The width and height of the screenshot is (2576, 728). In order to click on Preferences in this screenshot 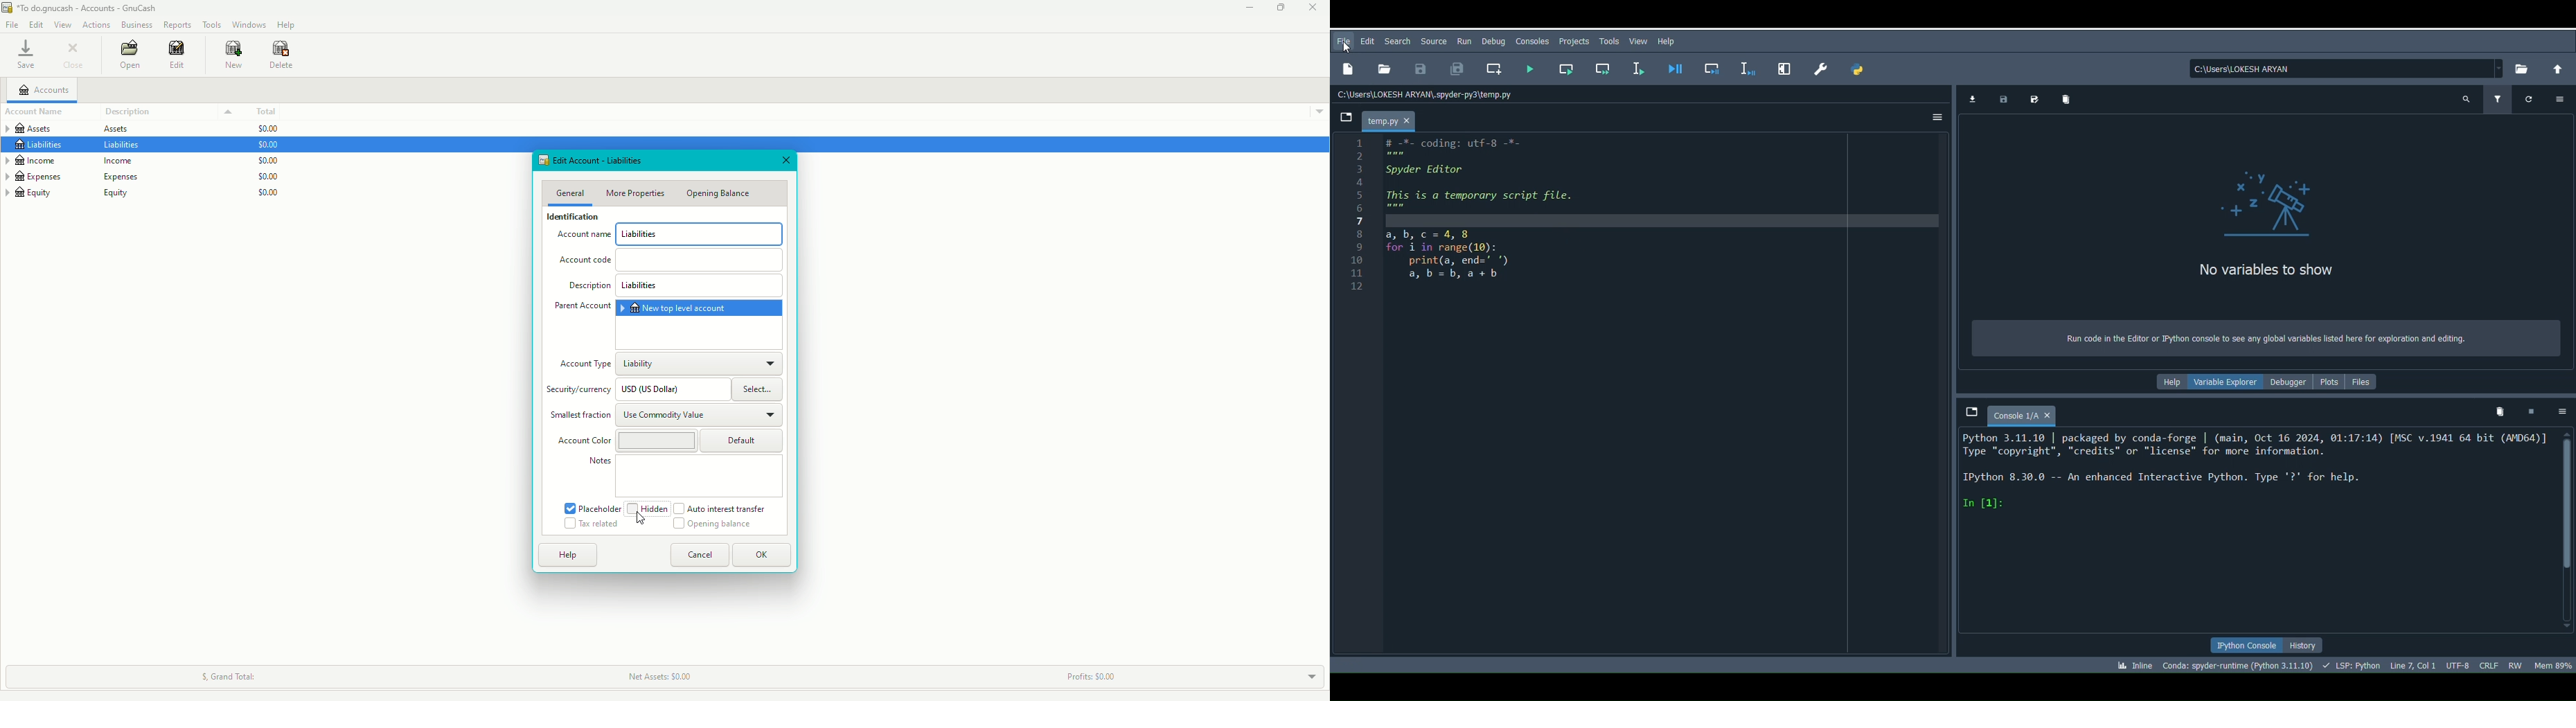, I will do `click(1817, 65)`.